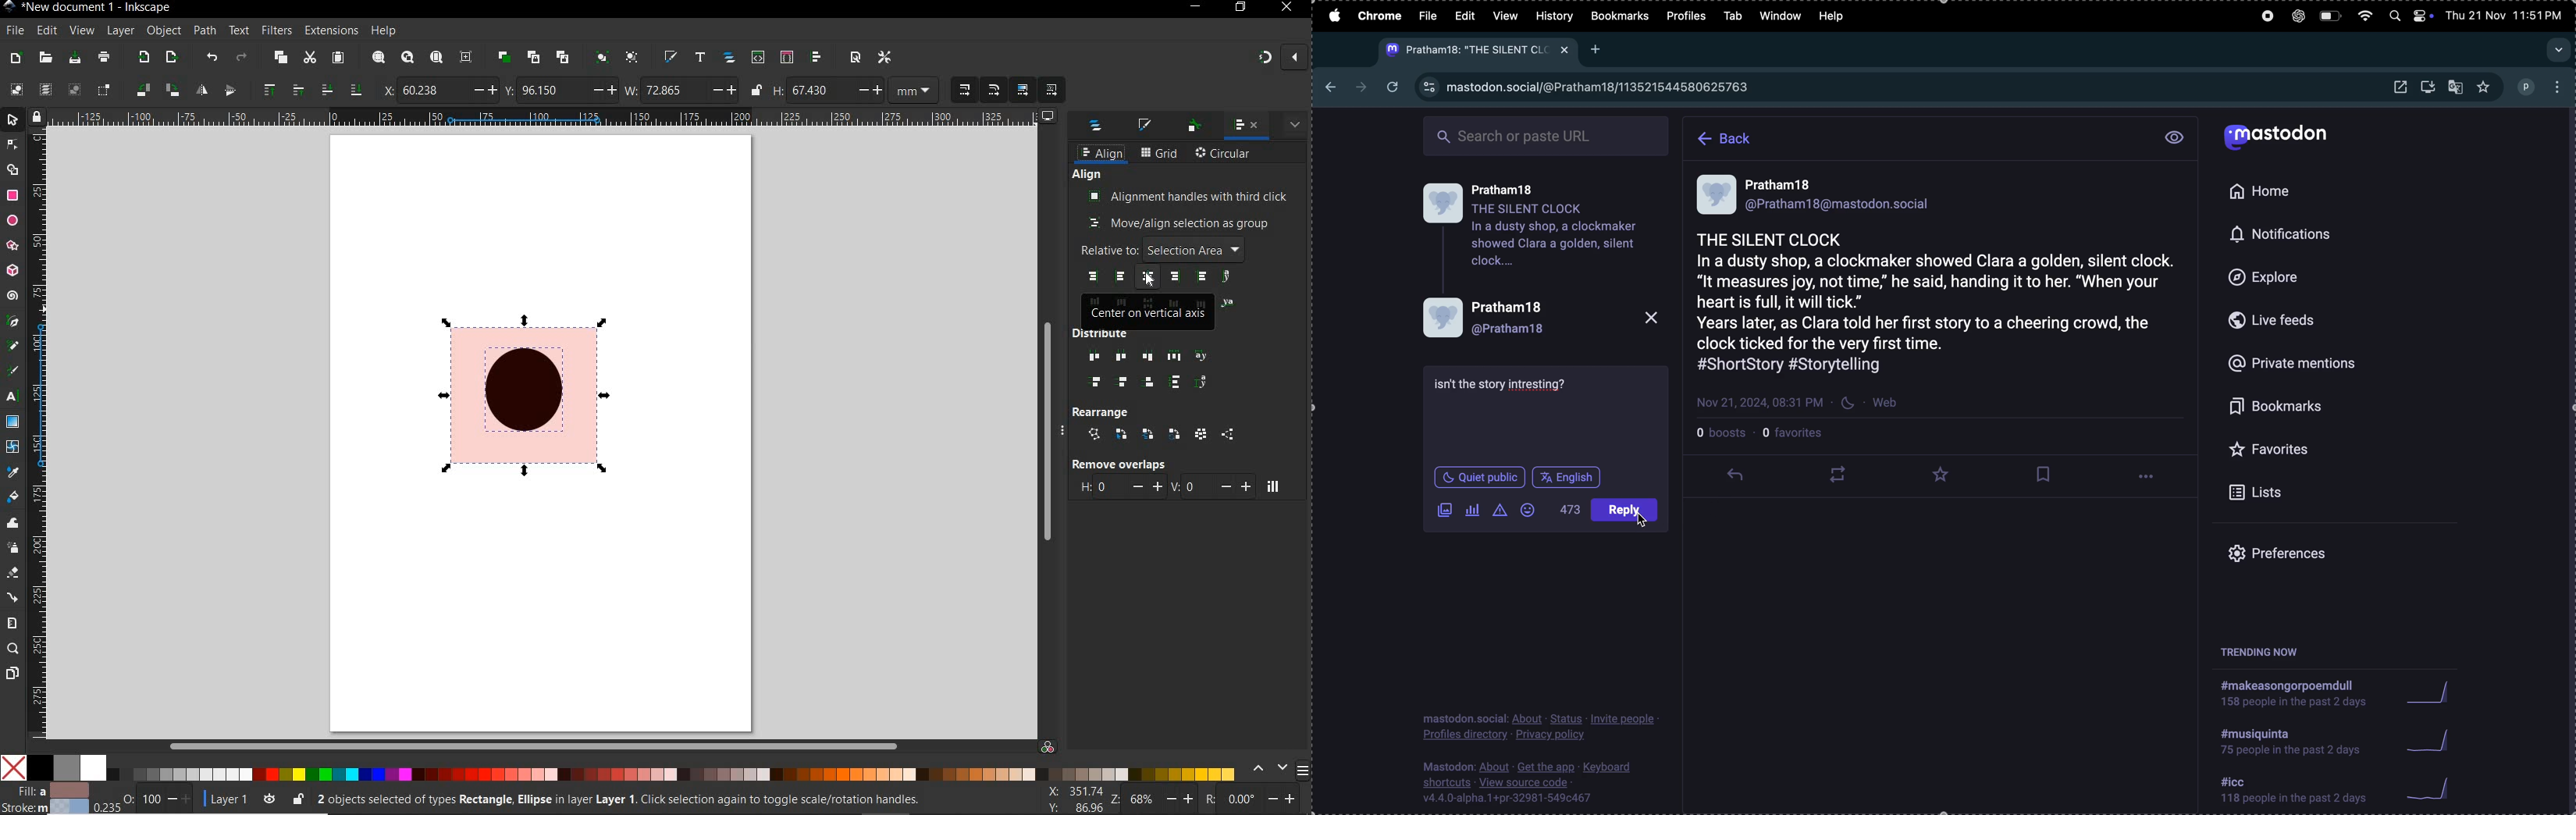 This screenshot has width=2576, height=840. Describe the element at coordinates (1098, 383) in the screenshot. I see `EVEN TOP EDGES` at that location.